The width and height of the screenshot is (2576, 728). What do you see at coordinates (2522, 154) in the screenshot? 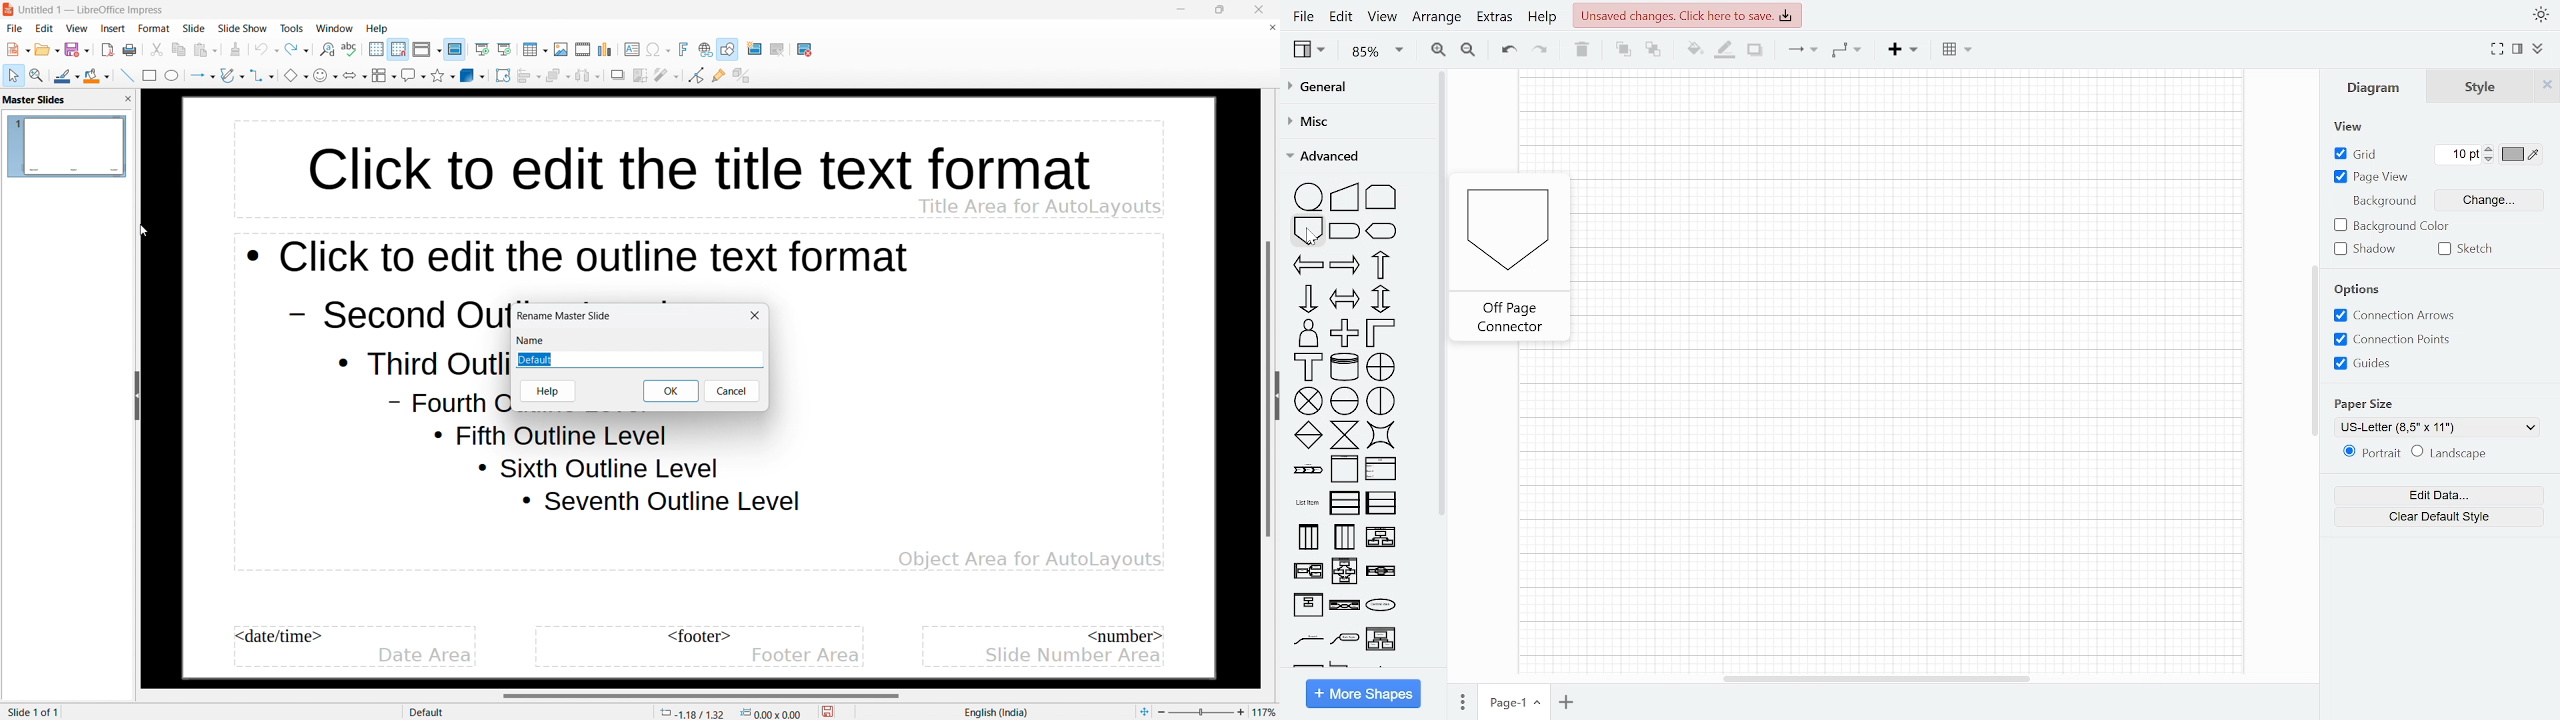
I see `Grid color` at bounding box center [2522, 154].